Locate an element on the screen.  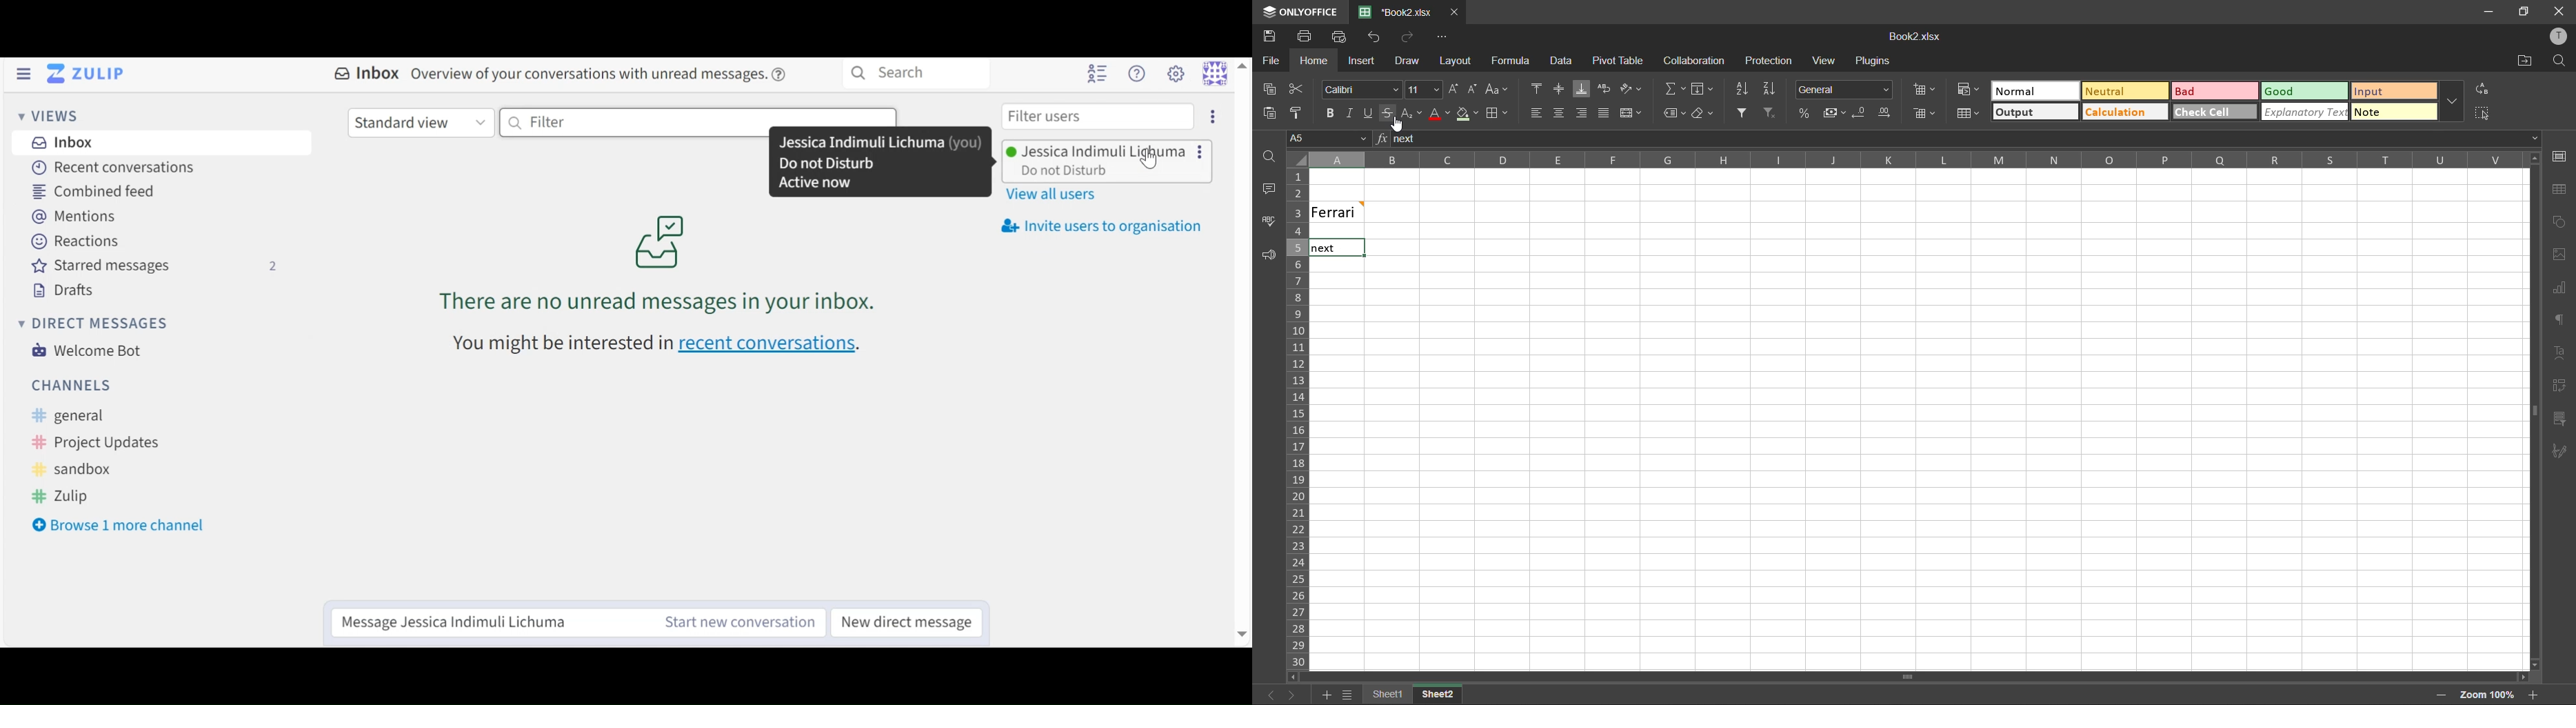
draw is located at coordinates (1407, 61).